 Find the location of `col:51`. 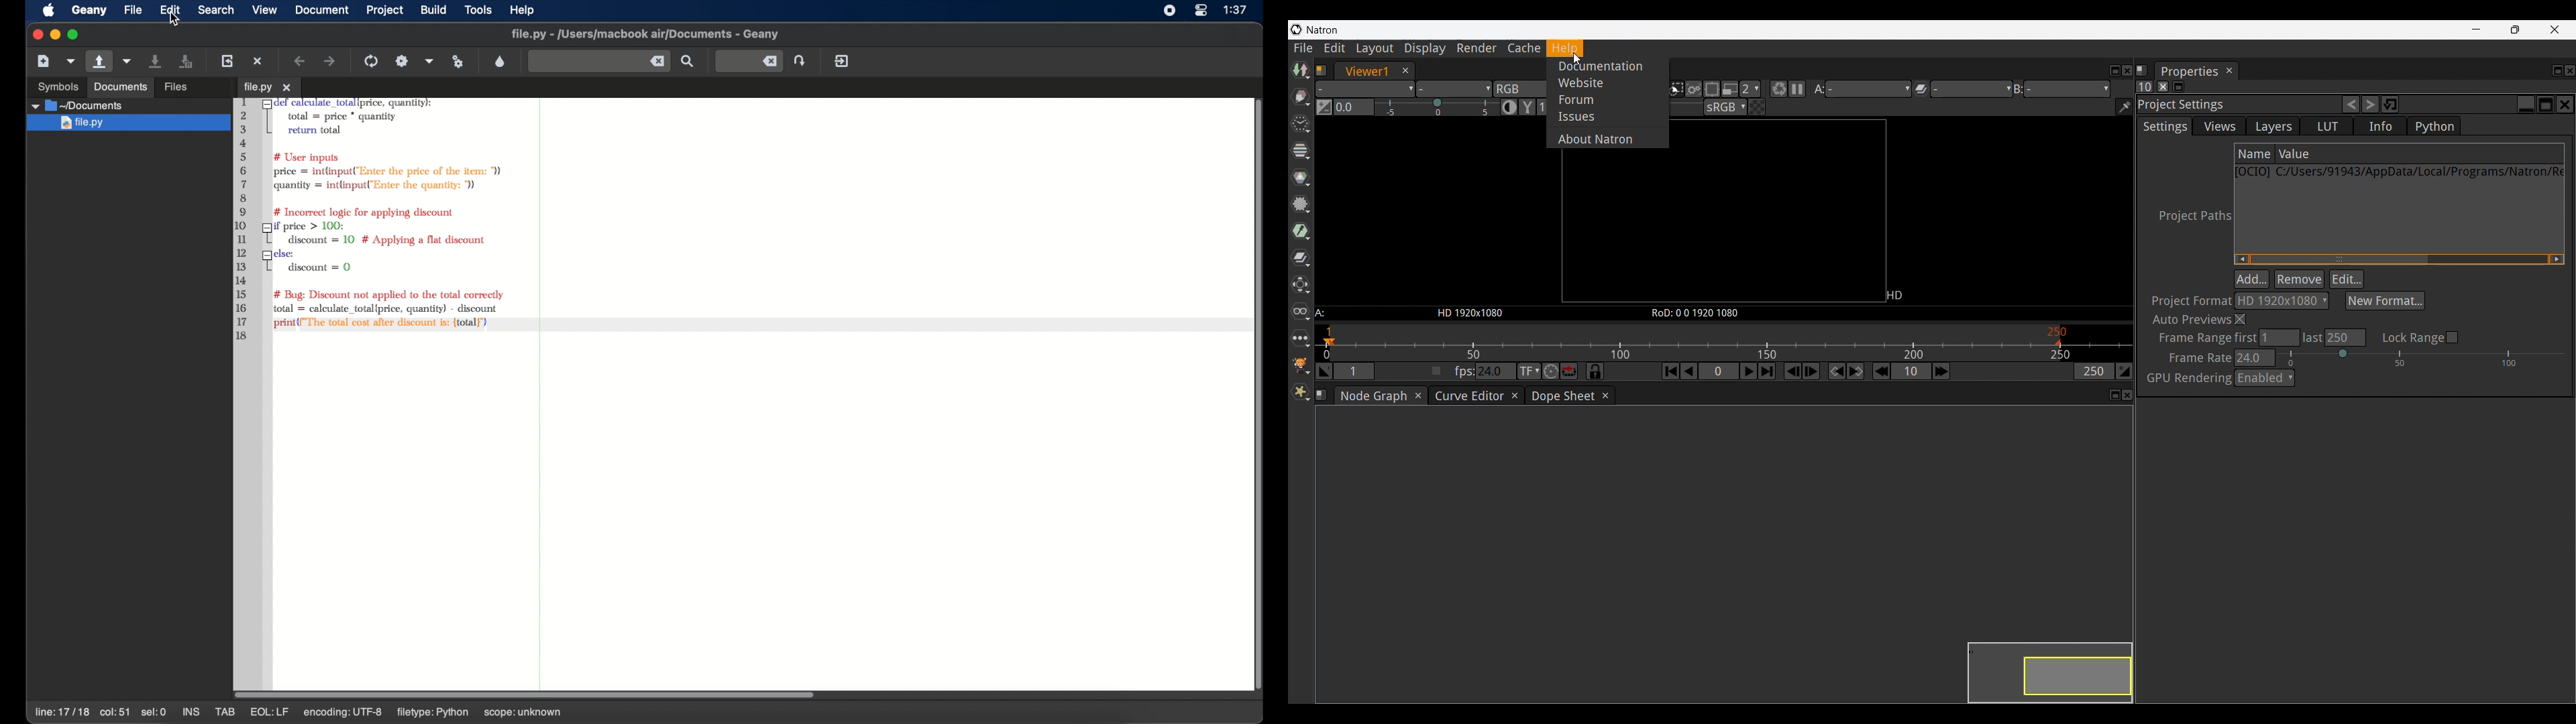

col:51 is located at coordinates (115, 713).